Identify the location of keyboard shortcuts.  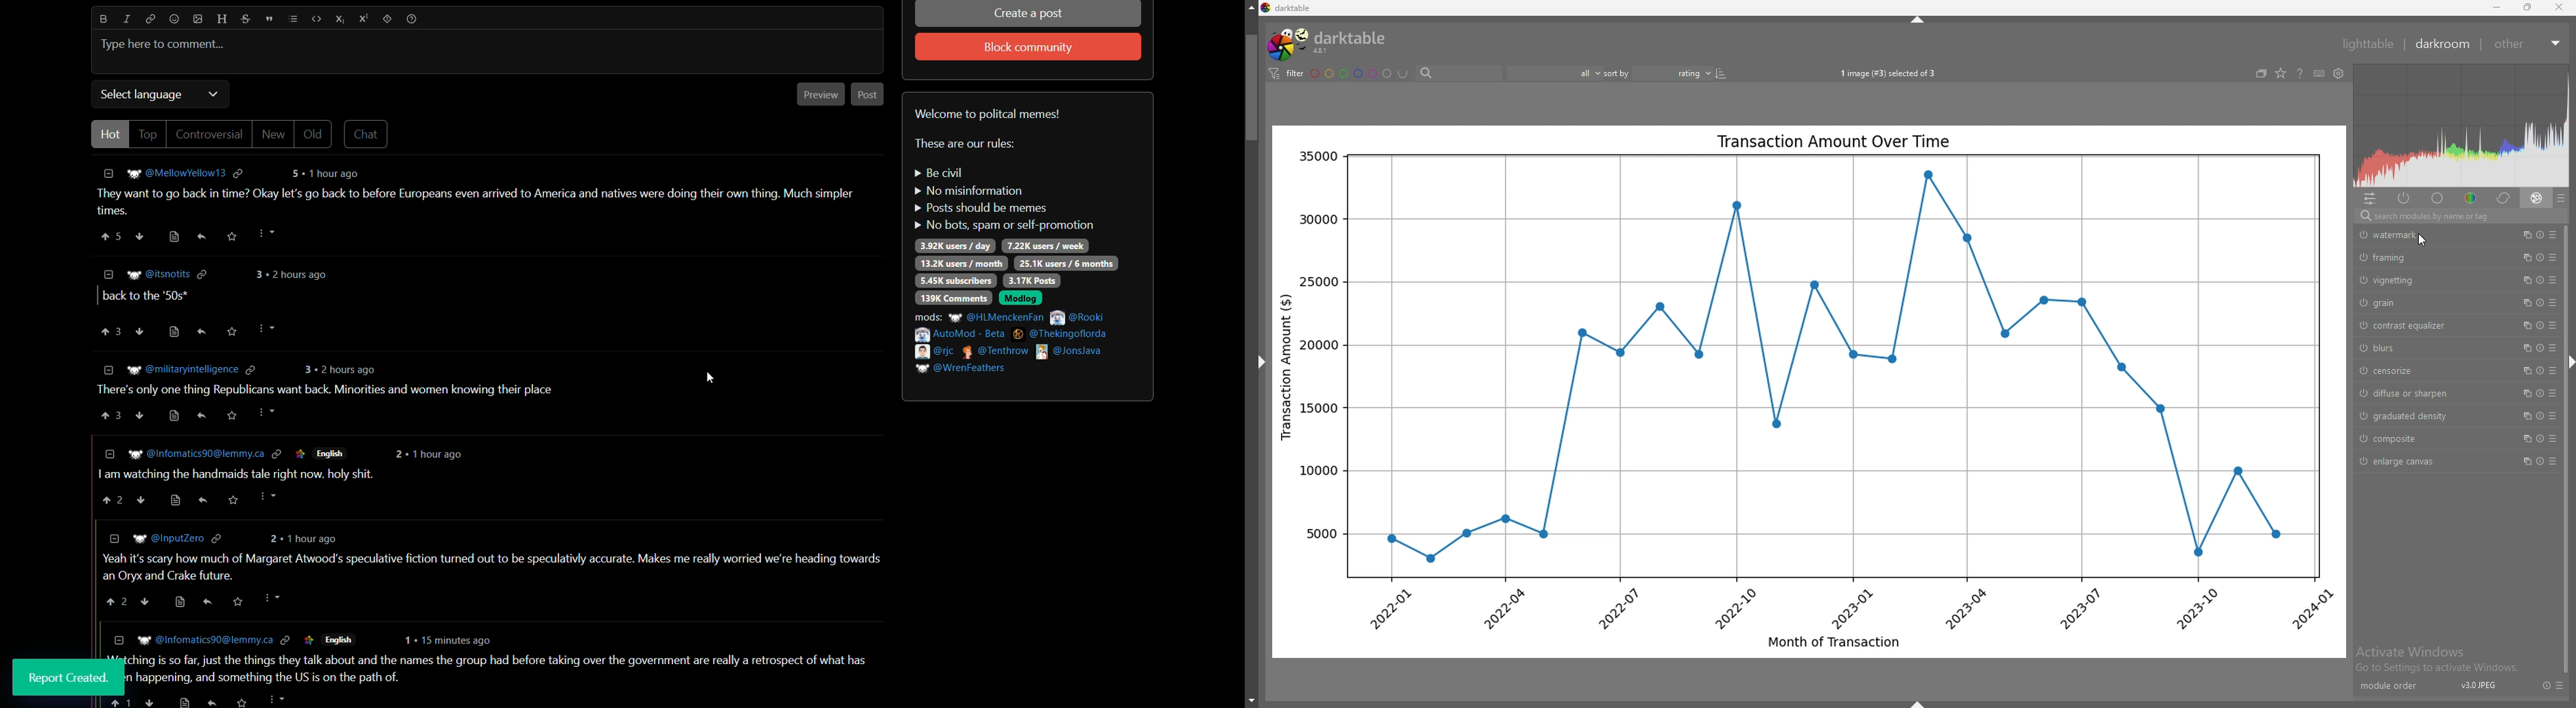
(2319, 73).